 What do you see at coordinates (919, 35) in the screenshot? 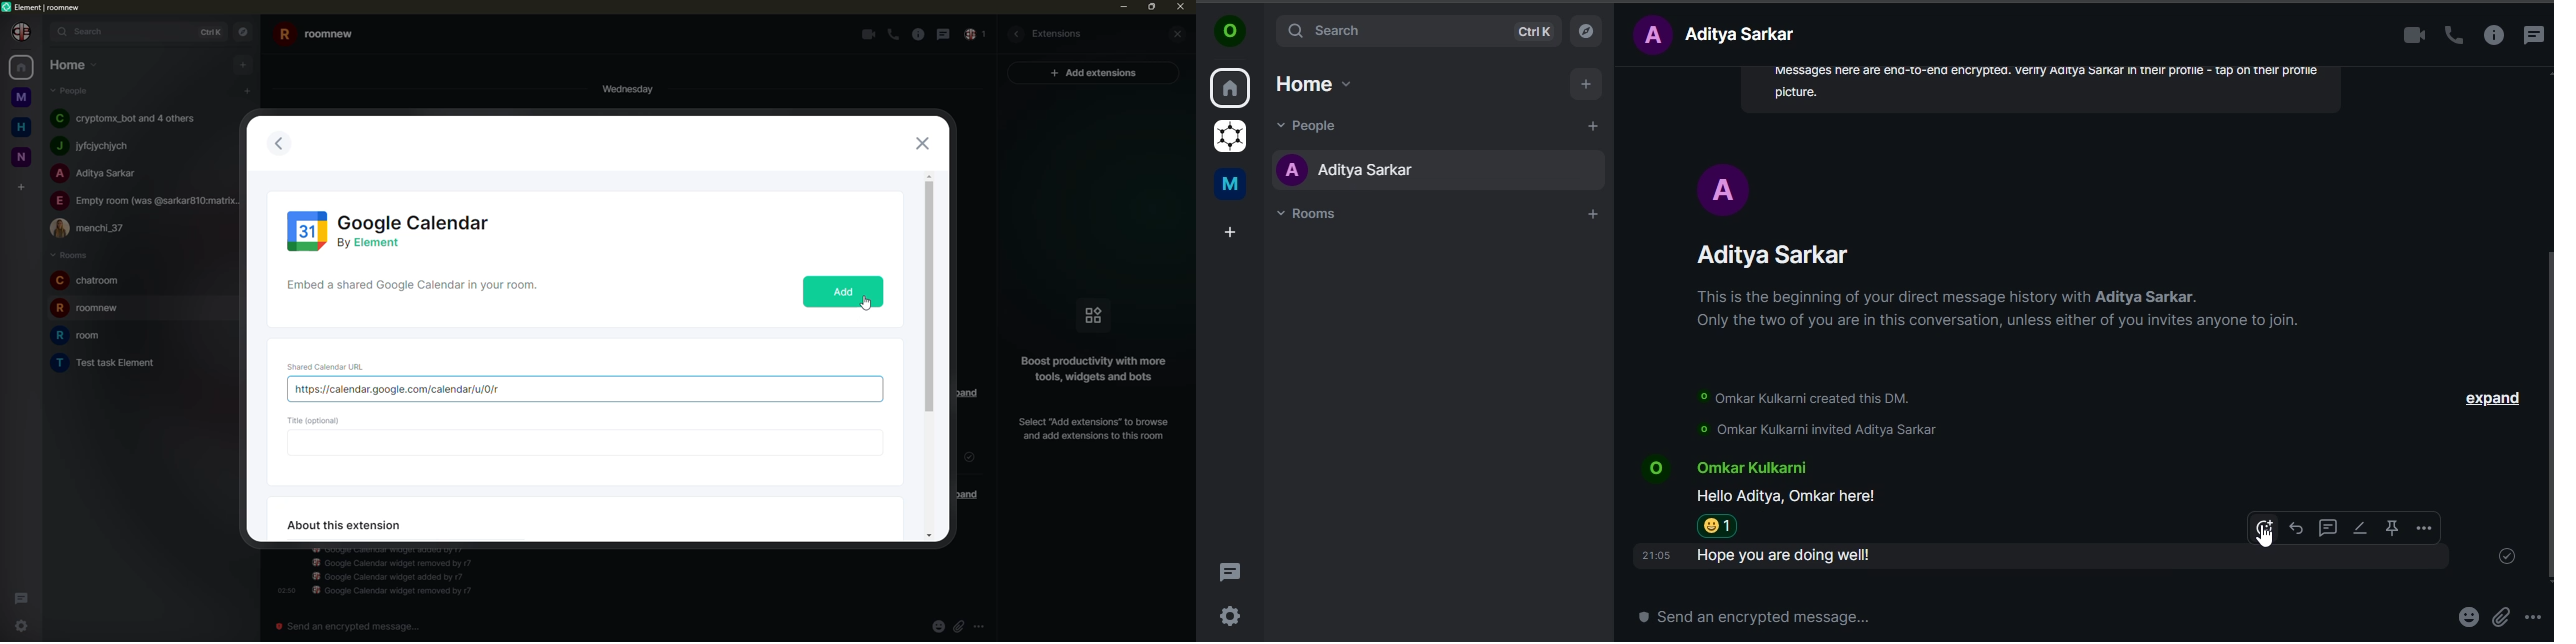
I see `info` at bounding box center [919, 35].